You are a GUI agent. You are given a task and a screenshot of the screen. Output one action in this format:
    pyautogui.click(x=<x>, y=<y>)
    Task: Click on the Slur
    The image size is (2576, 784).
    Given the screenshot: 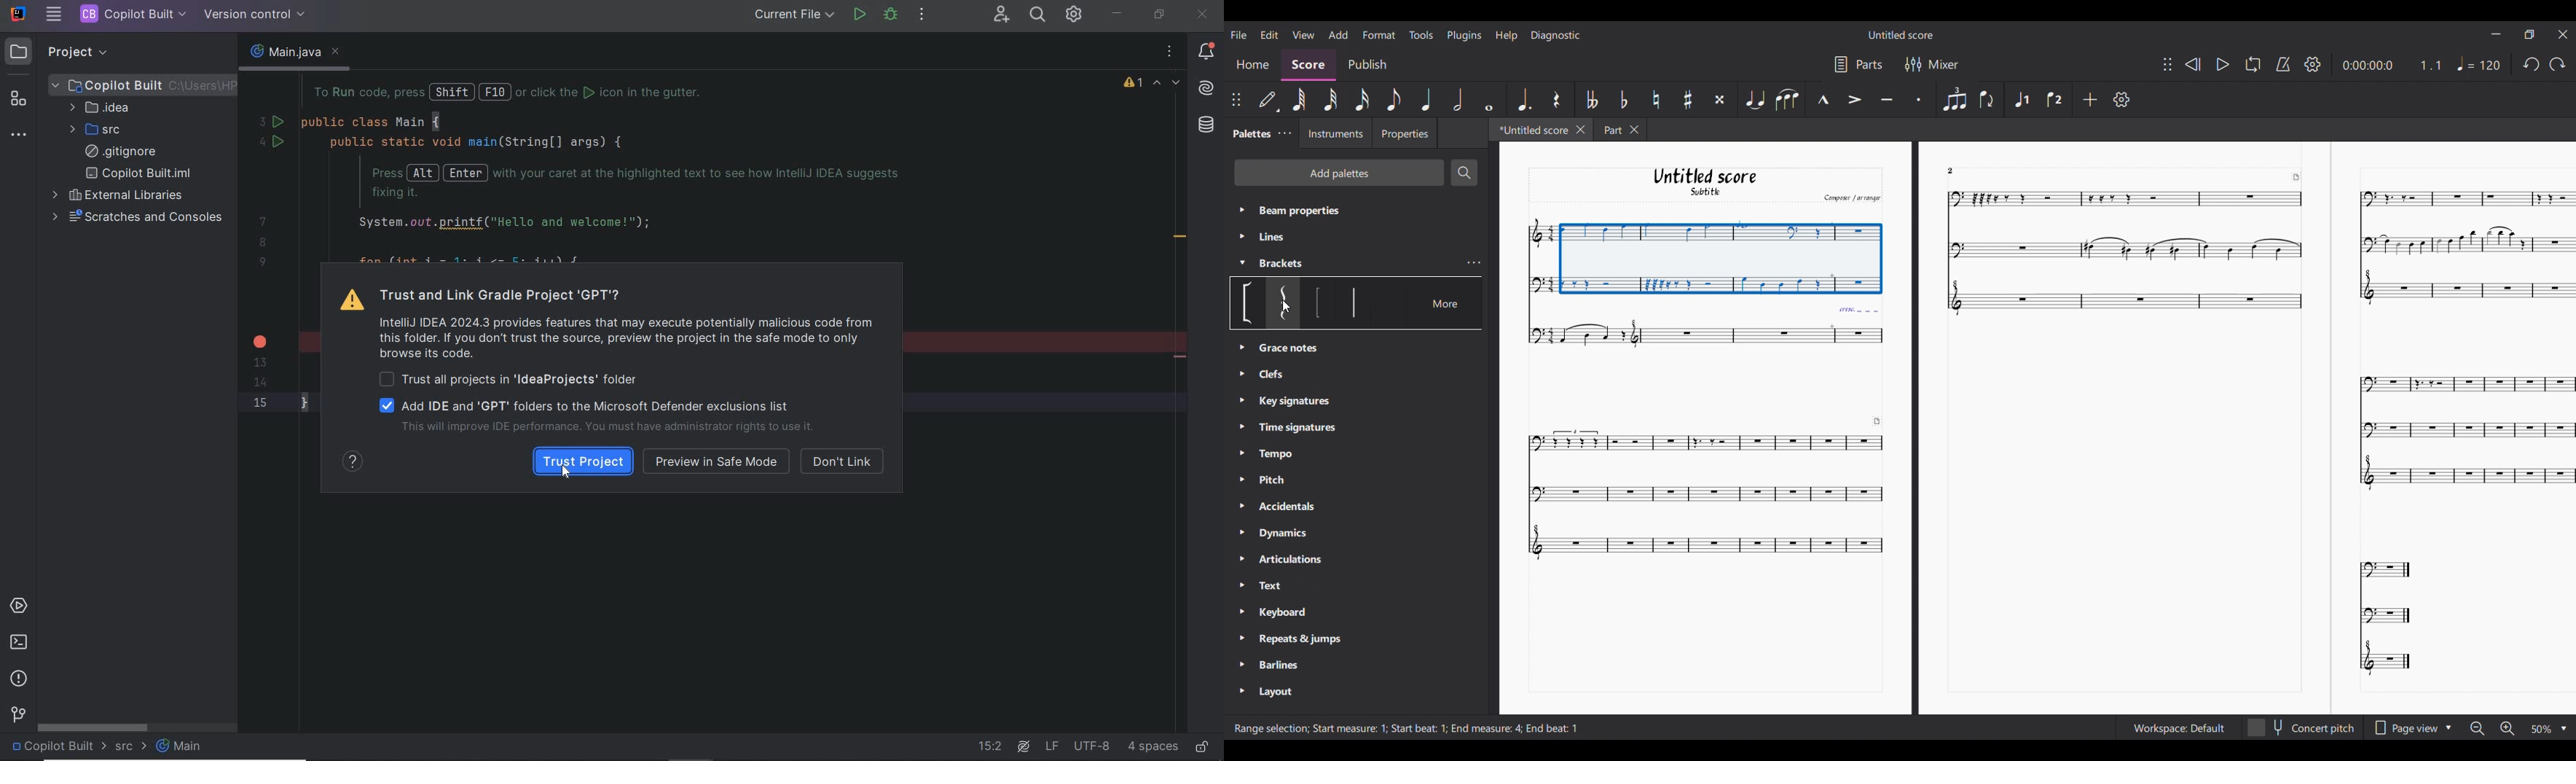 What is the action you would take?
    pyautogui.click(x=1787, y=99)
    